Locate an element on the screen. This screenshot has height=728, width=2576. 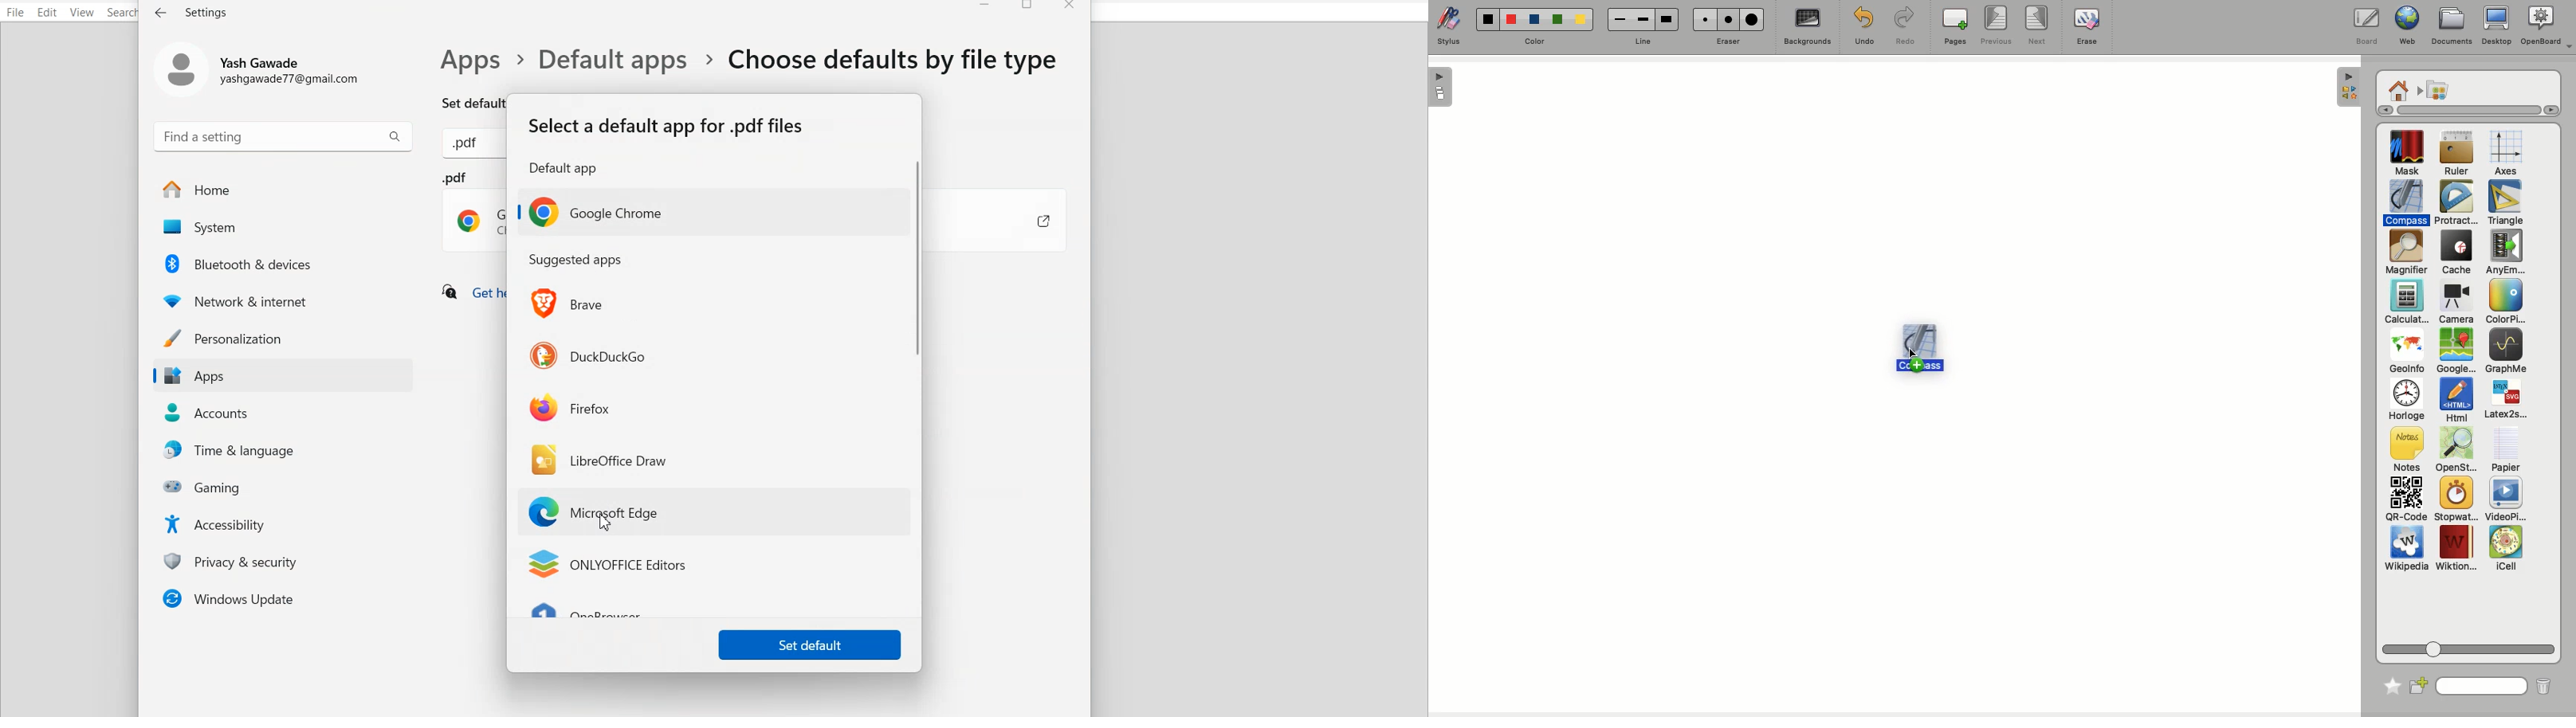
DuckDuckGo is located at coordinates (589, 353).